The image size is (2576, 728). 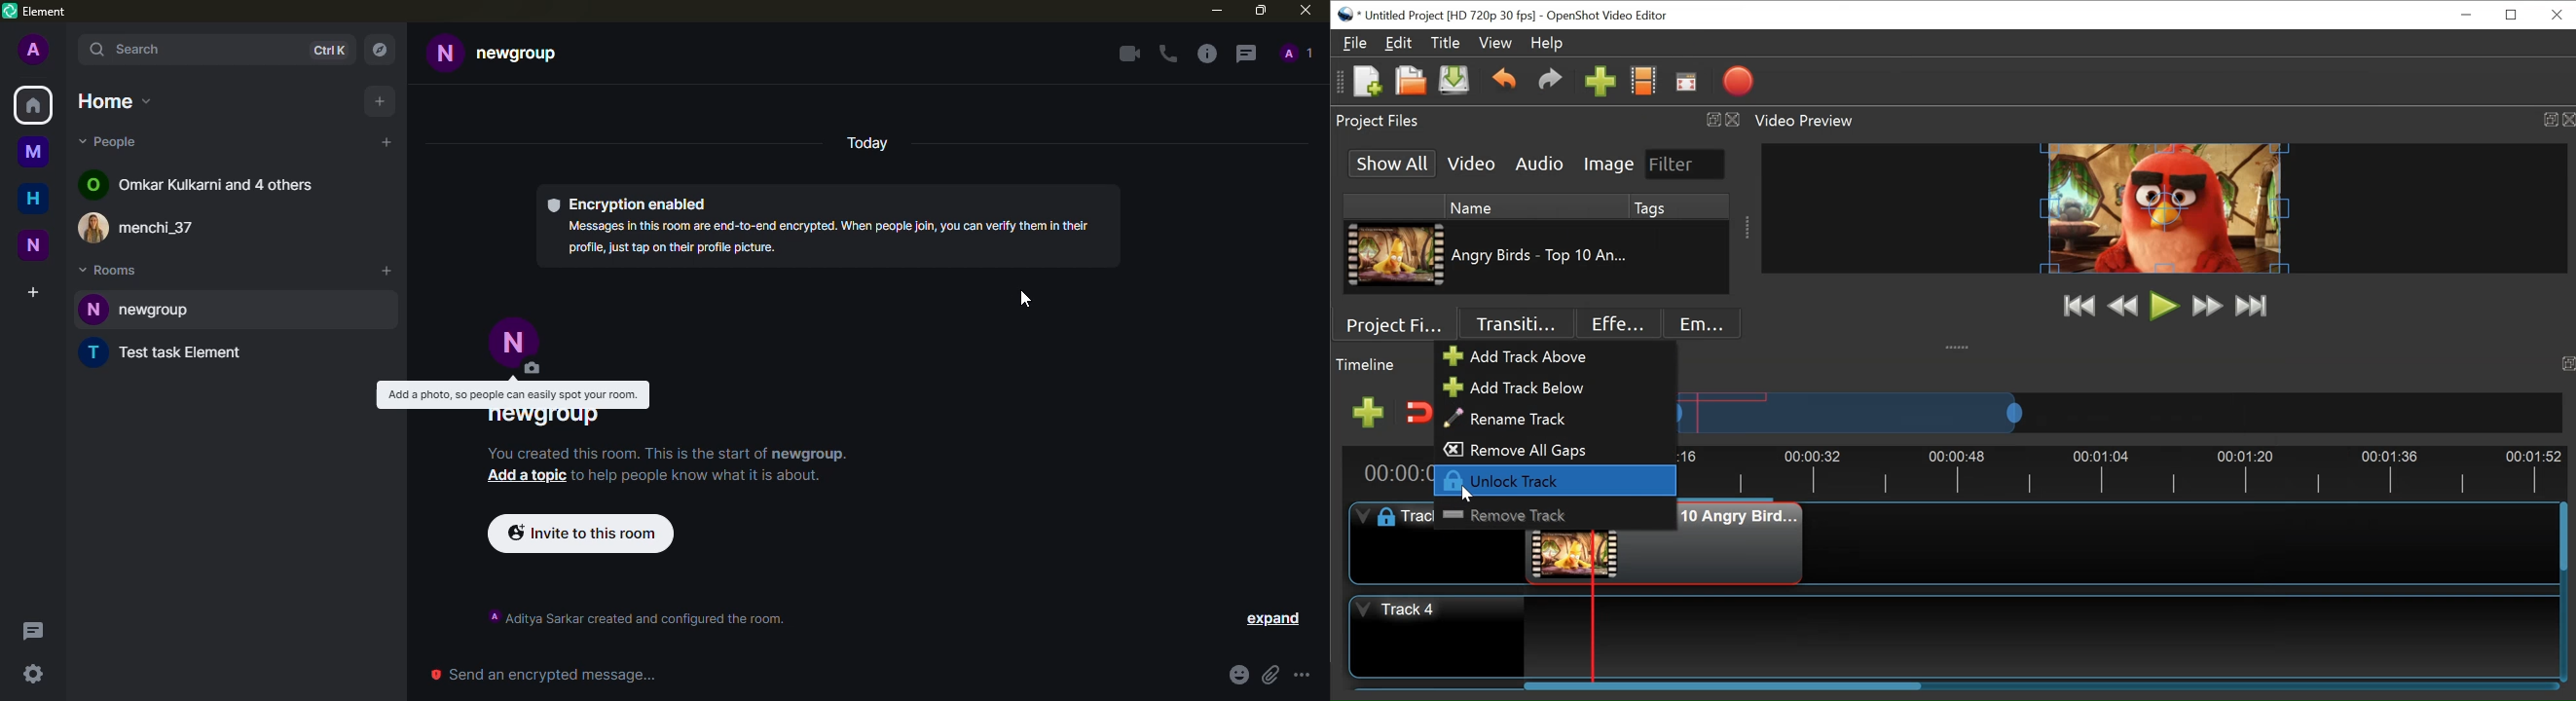 What do you see at coordinates (1394, 255) in the screenshot?
I see `Clip` at bounding box center [1394, 255].